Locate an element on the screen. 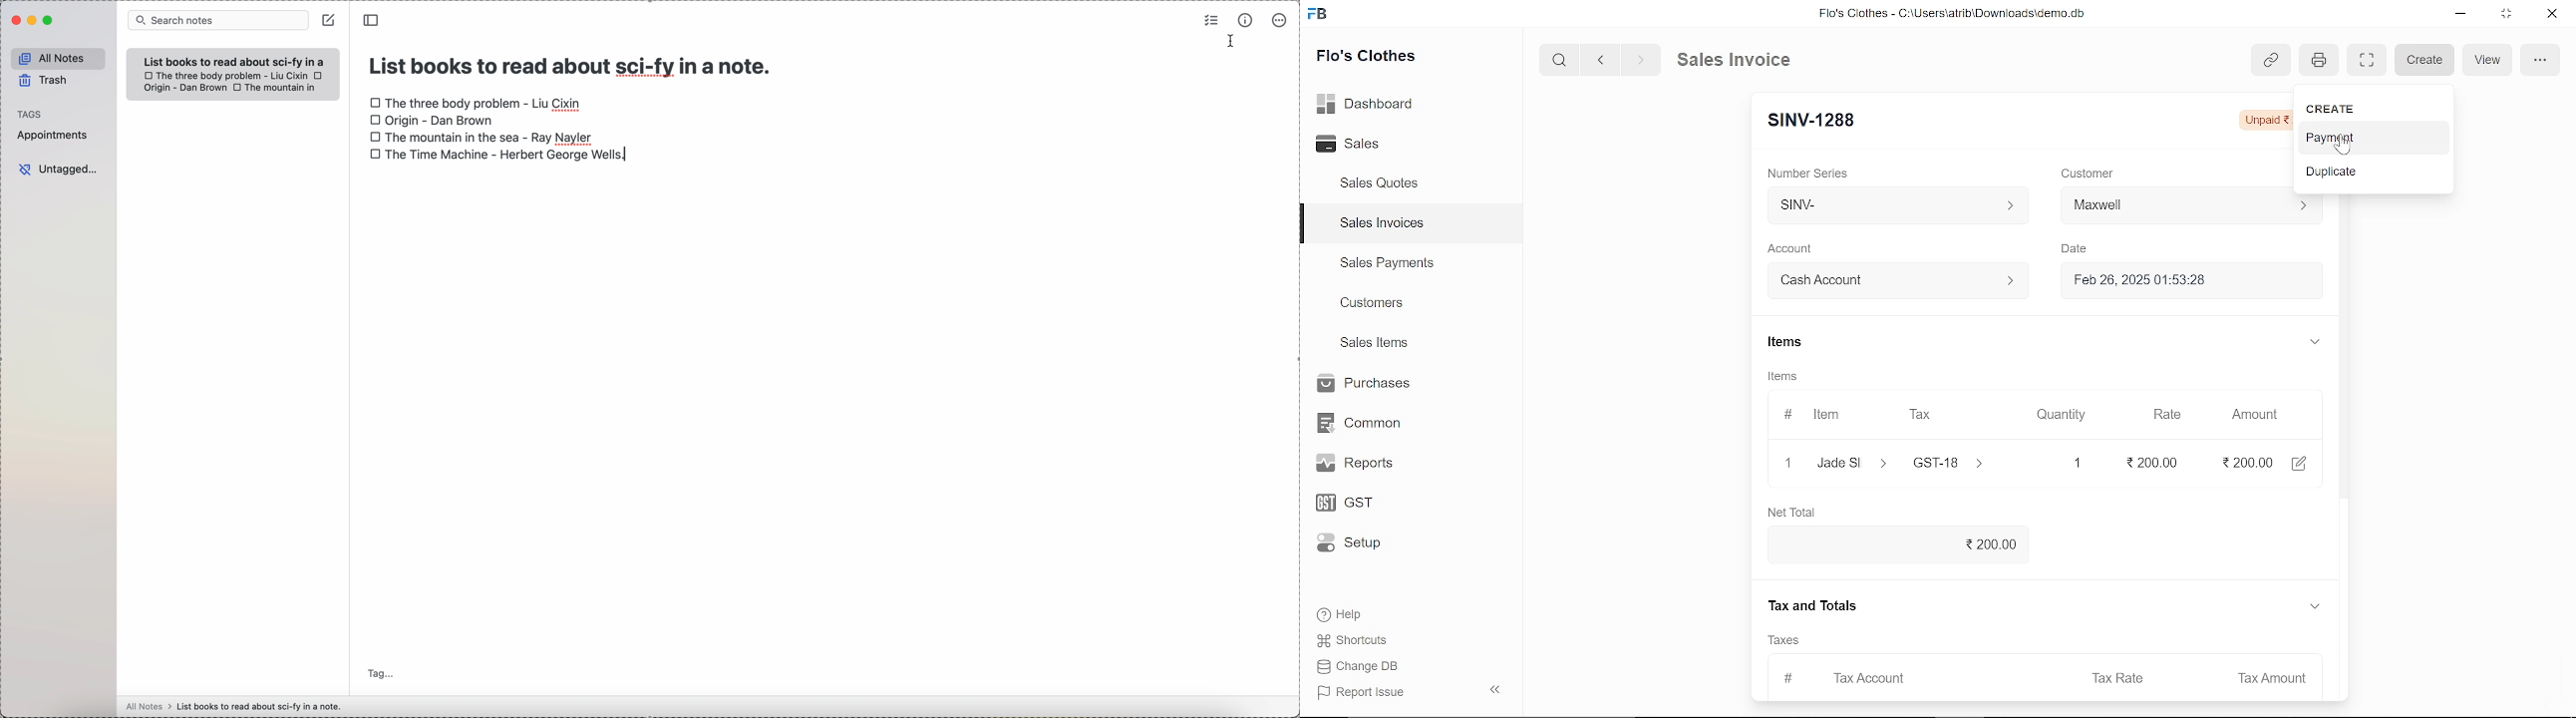 This screenshot has height=728, width=2576. Shortcuts is located at coordinates (1363, 641).